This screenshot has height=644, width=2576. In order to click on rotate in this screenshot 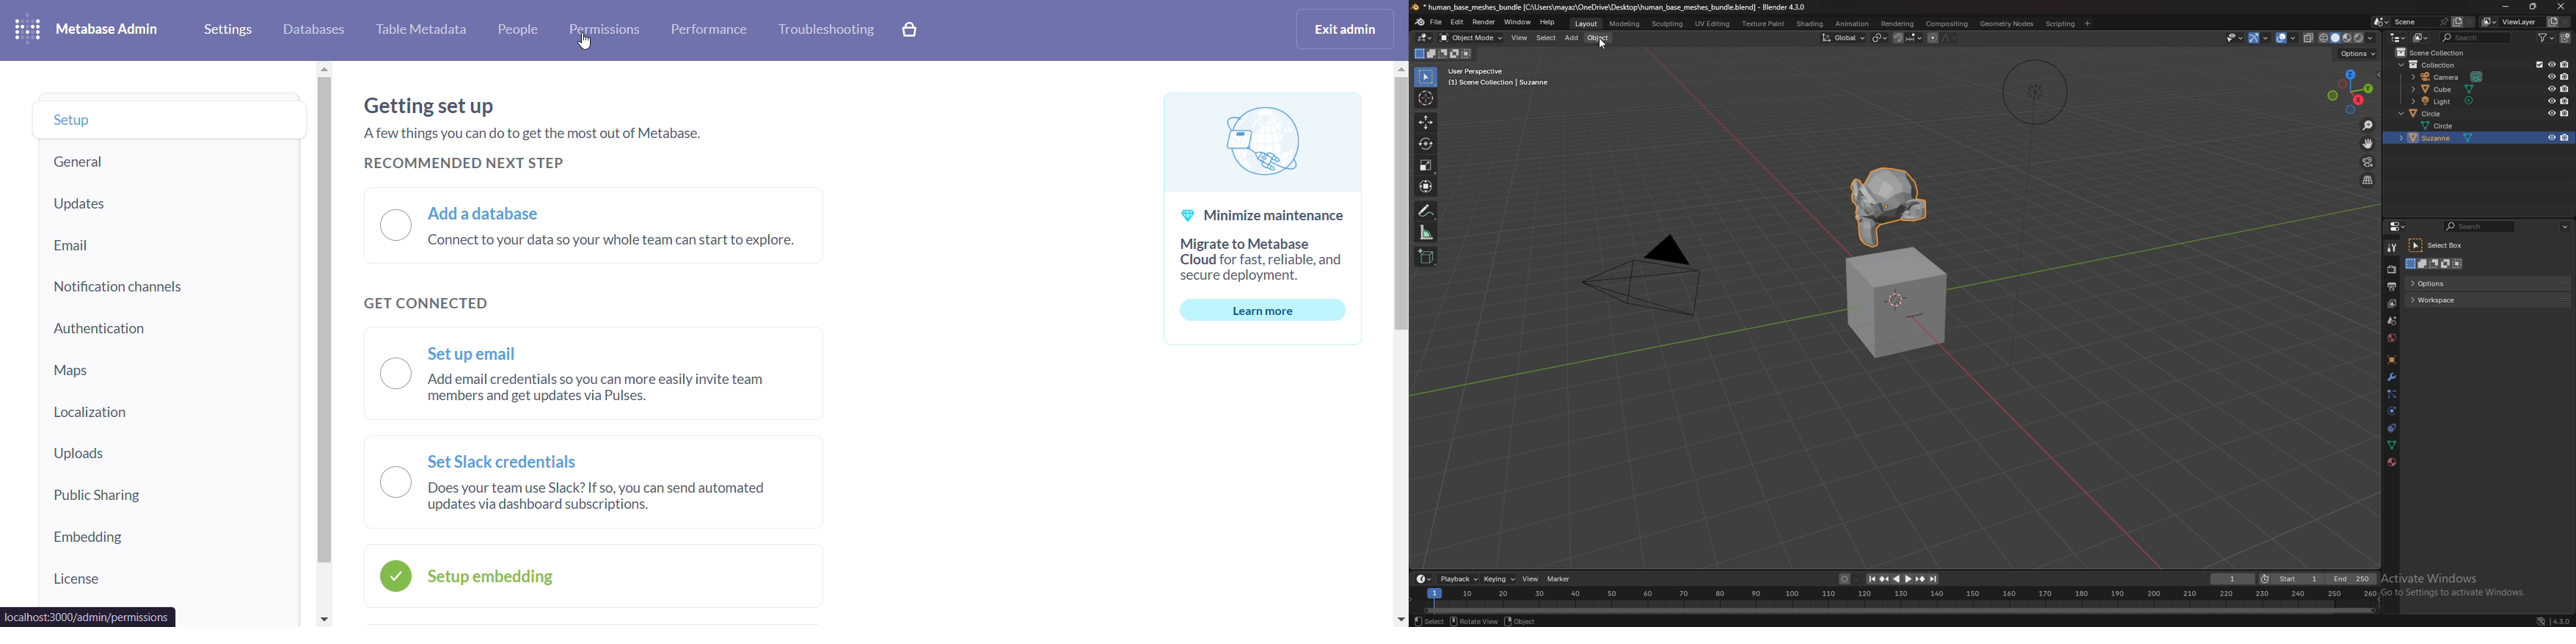, I will do `click(1472, 622)`.